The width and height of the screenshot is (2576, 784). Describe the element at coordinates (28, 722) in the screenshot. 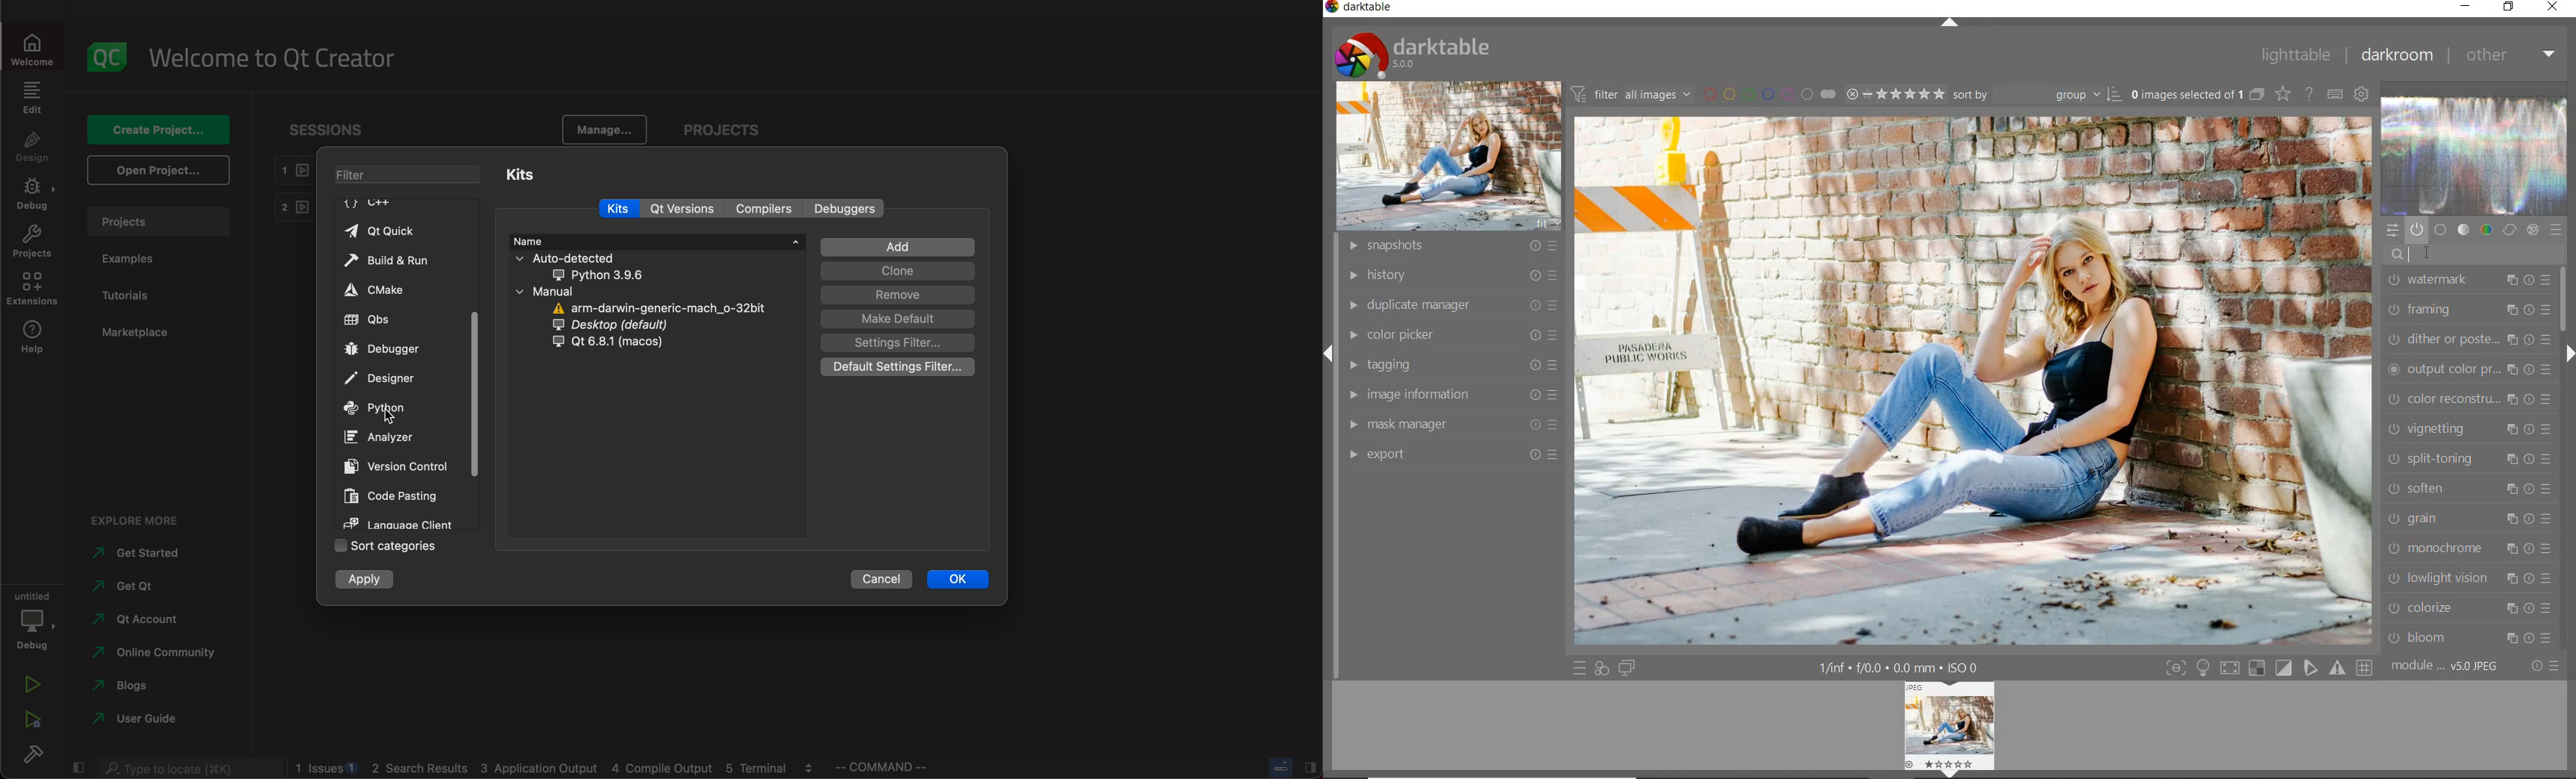

I see `run debug` at that location.